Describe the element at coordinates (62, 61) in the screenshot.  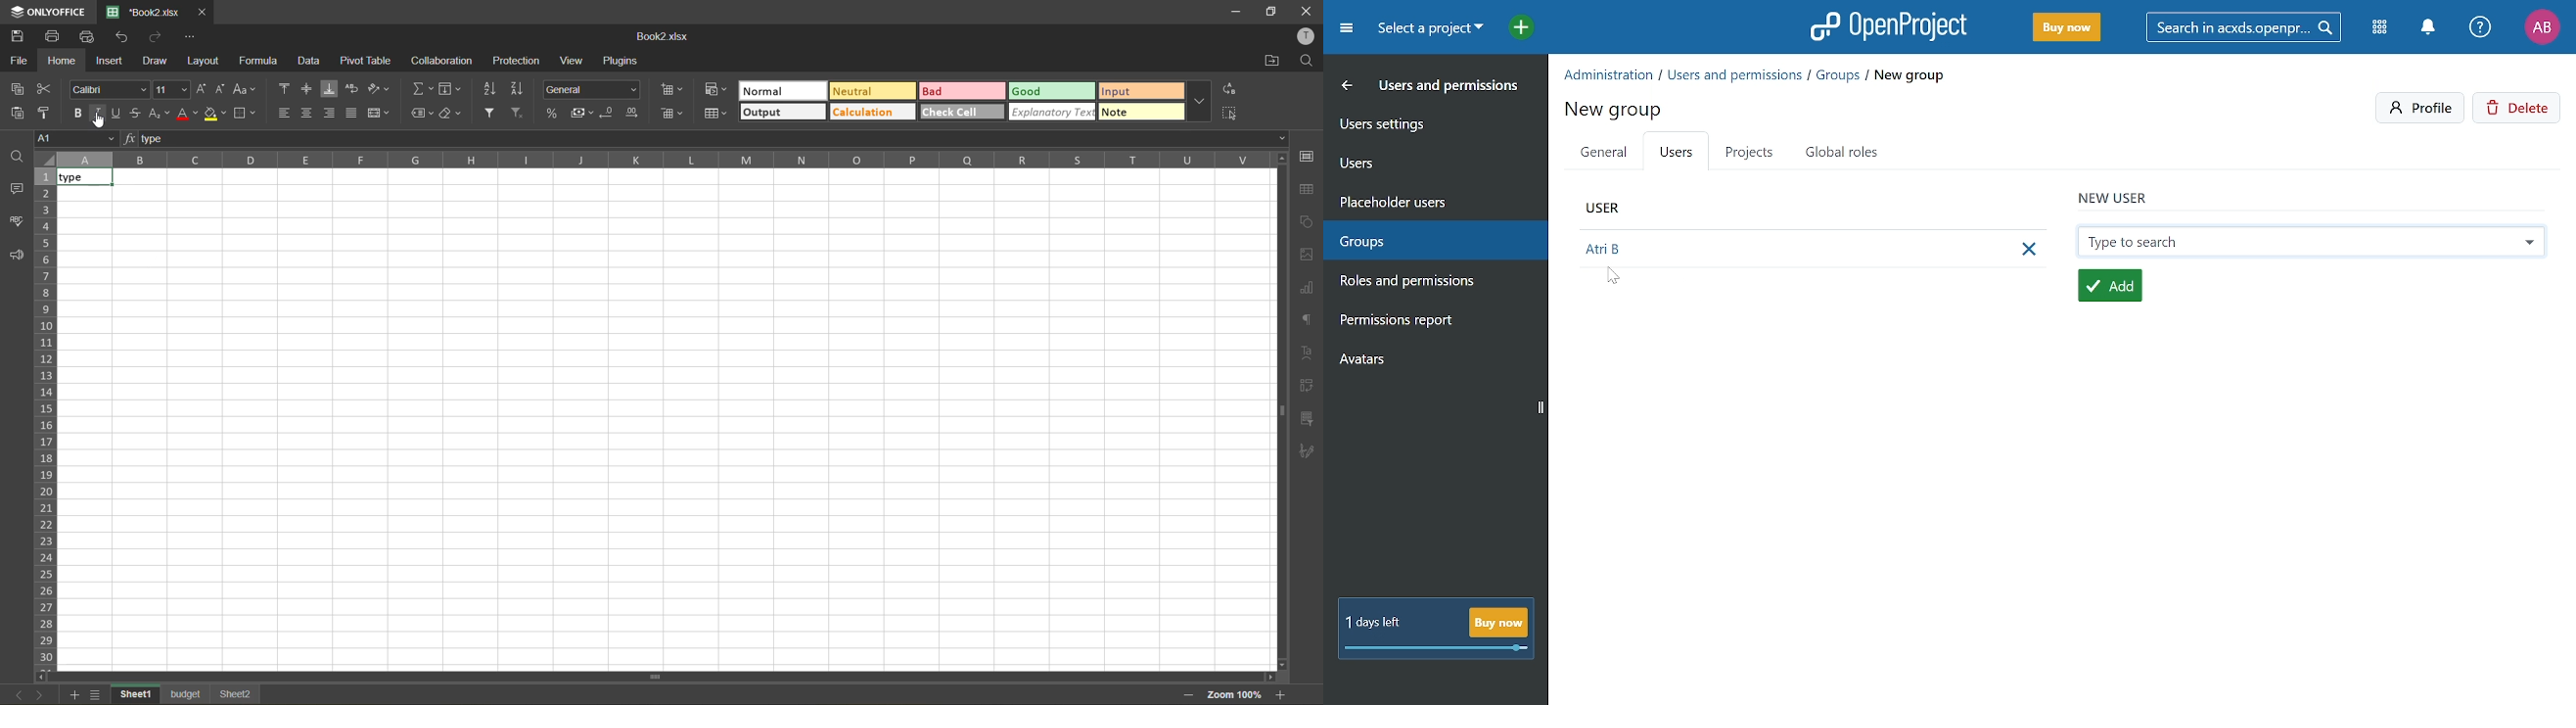
I see `home` at that location.